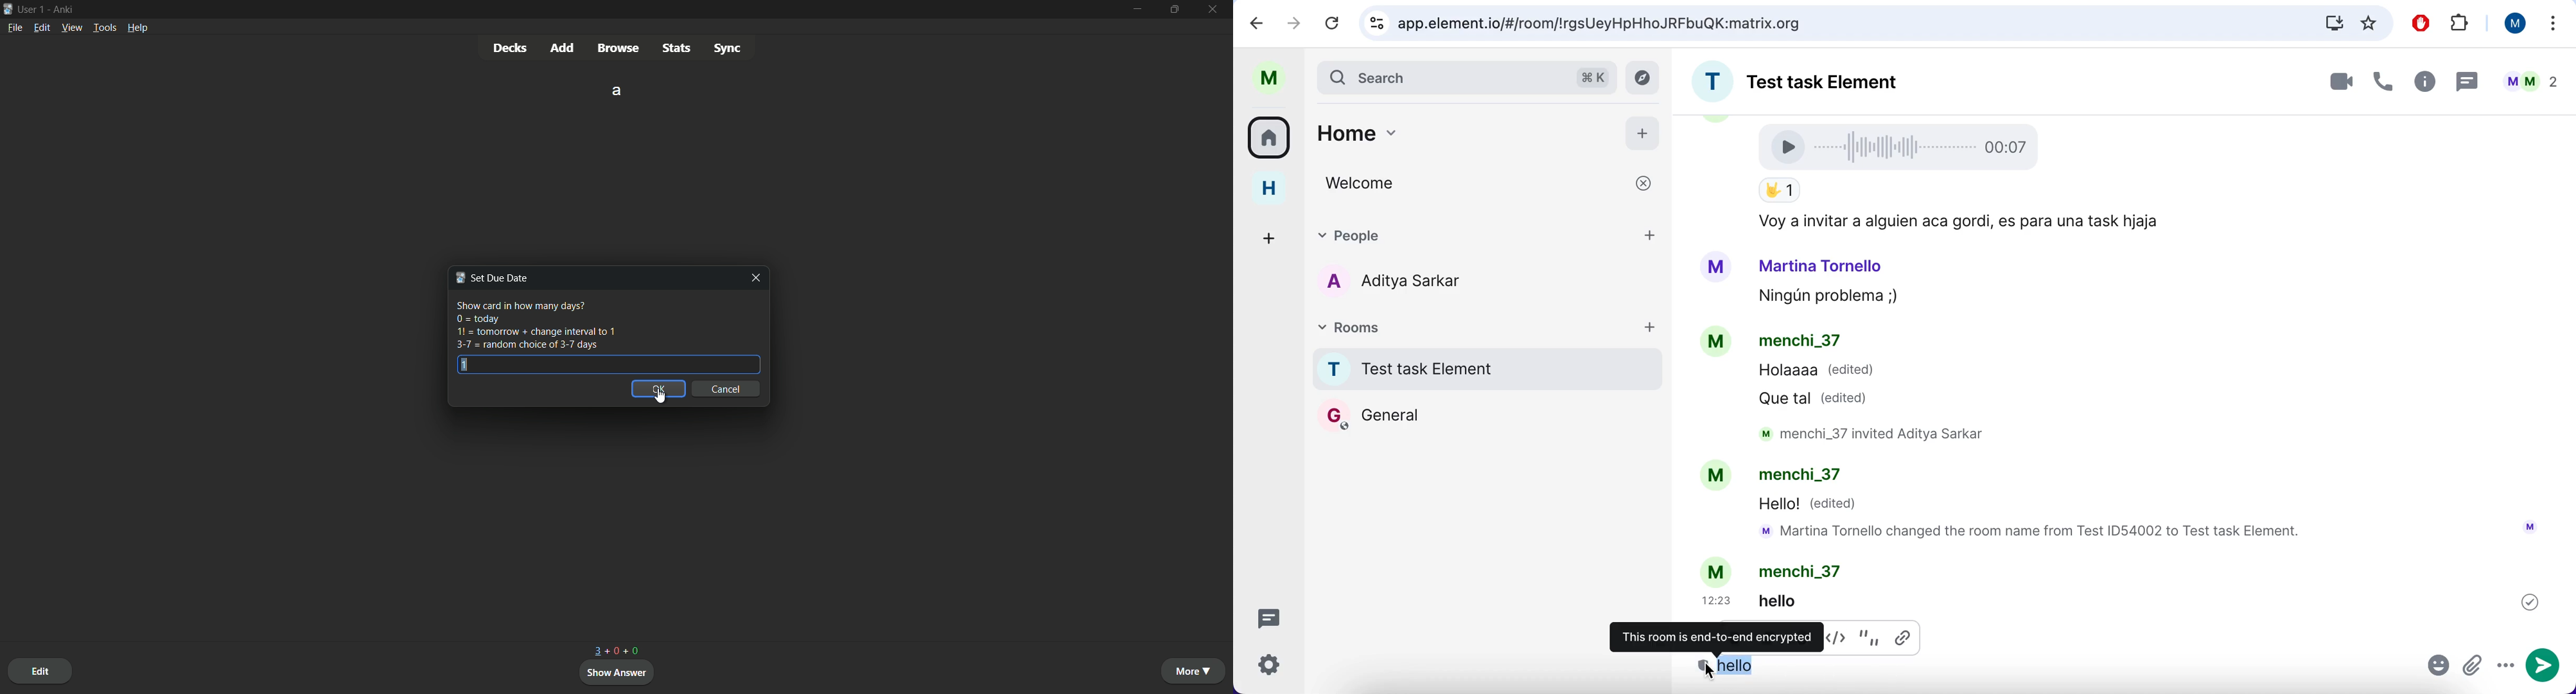 This screenshot has height=700, width=2576. Describe the element at coordinates (15, 28) in the screenshot. I see `file menu` at that location.